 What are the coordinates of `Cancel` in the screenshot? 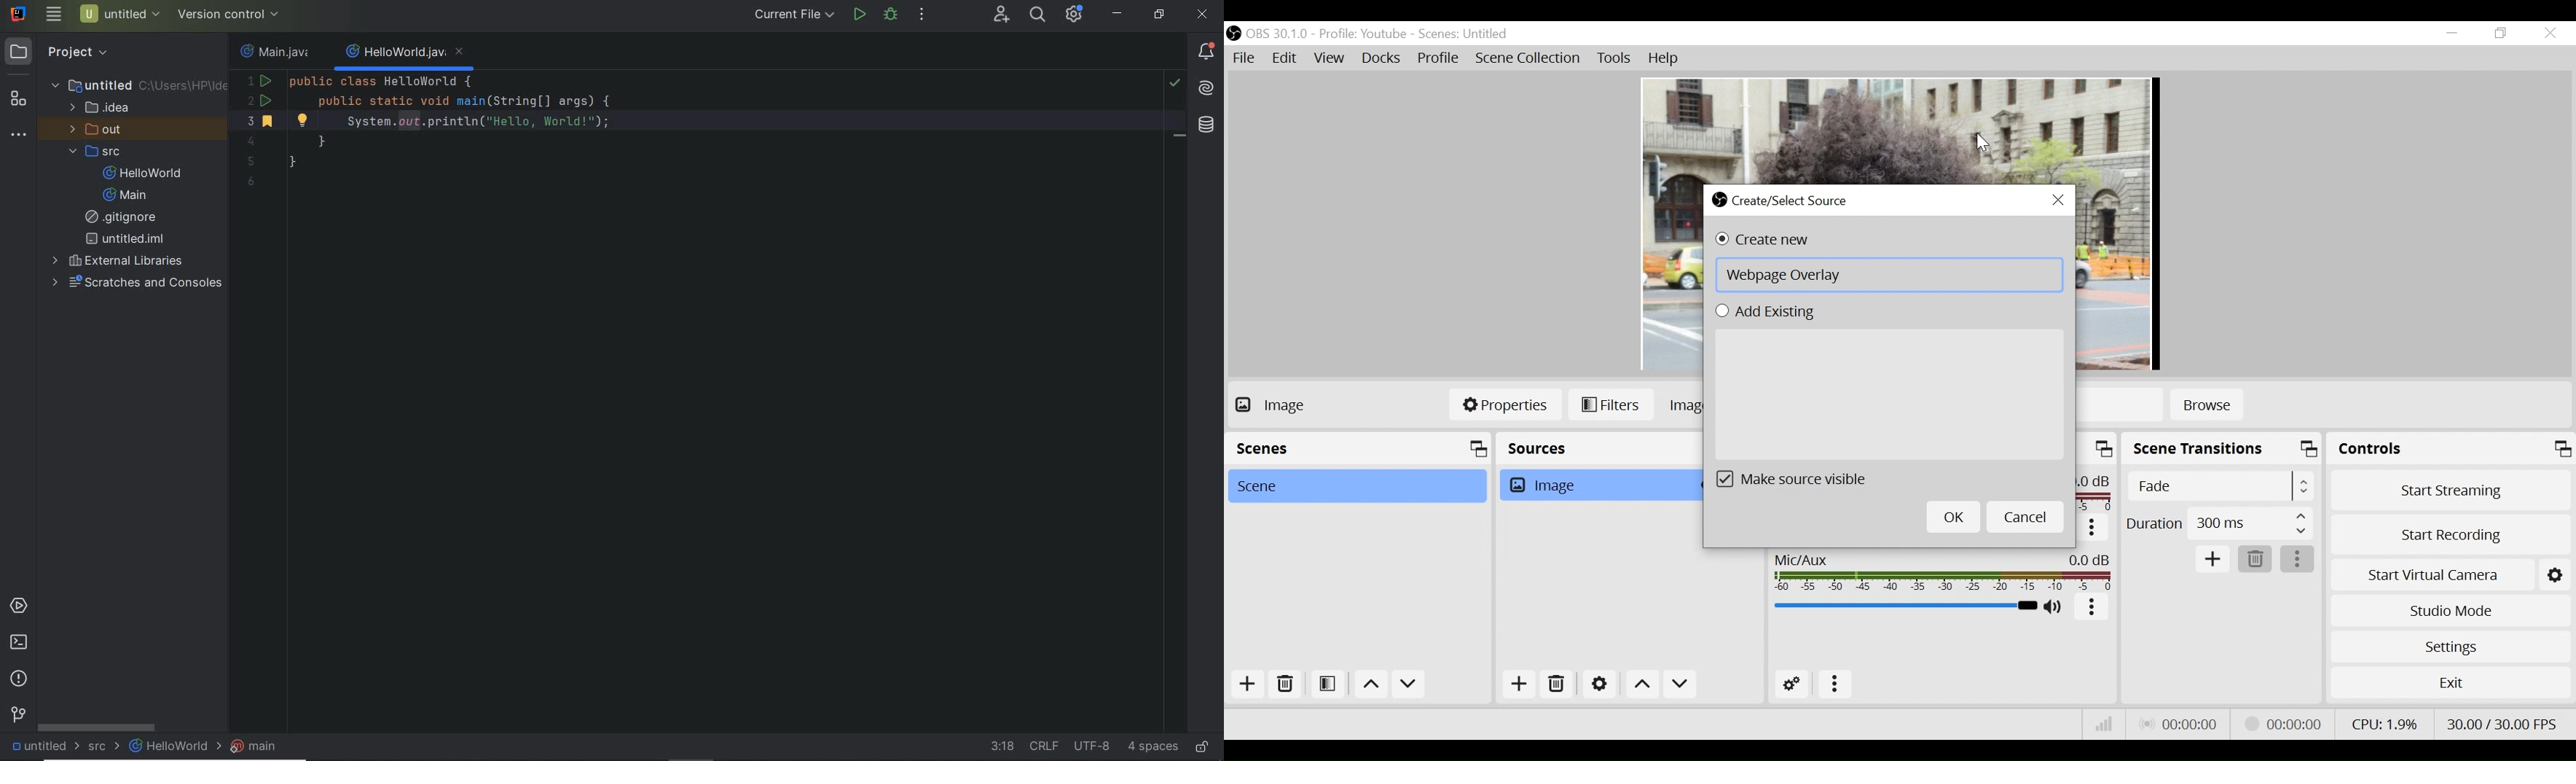 It's located at (2025, 516).